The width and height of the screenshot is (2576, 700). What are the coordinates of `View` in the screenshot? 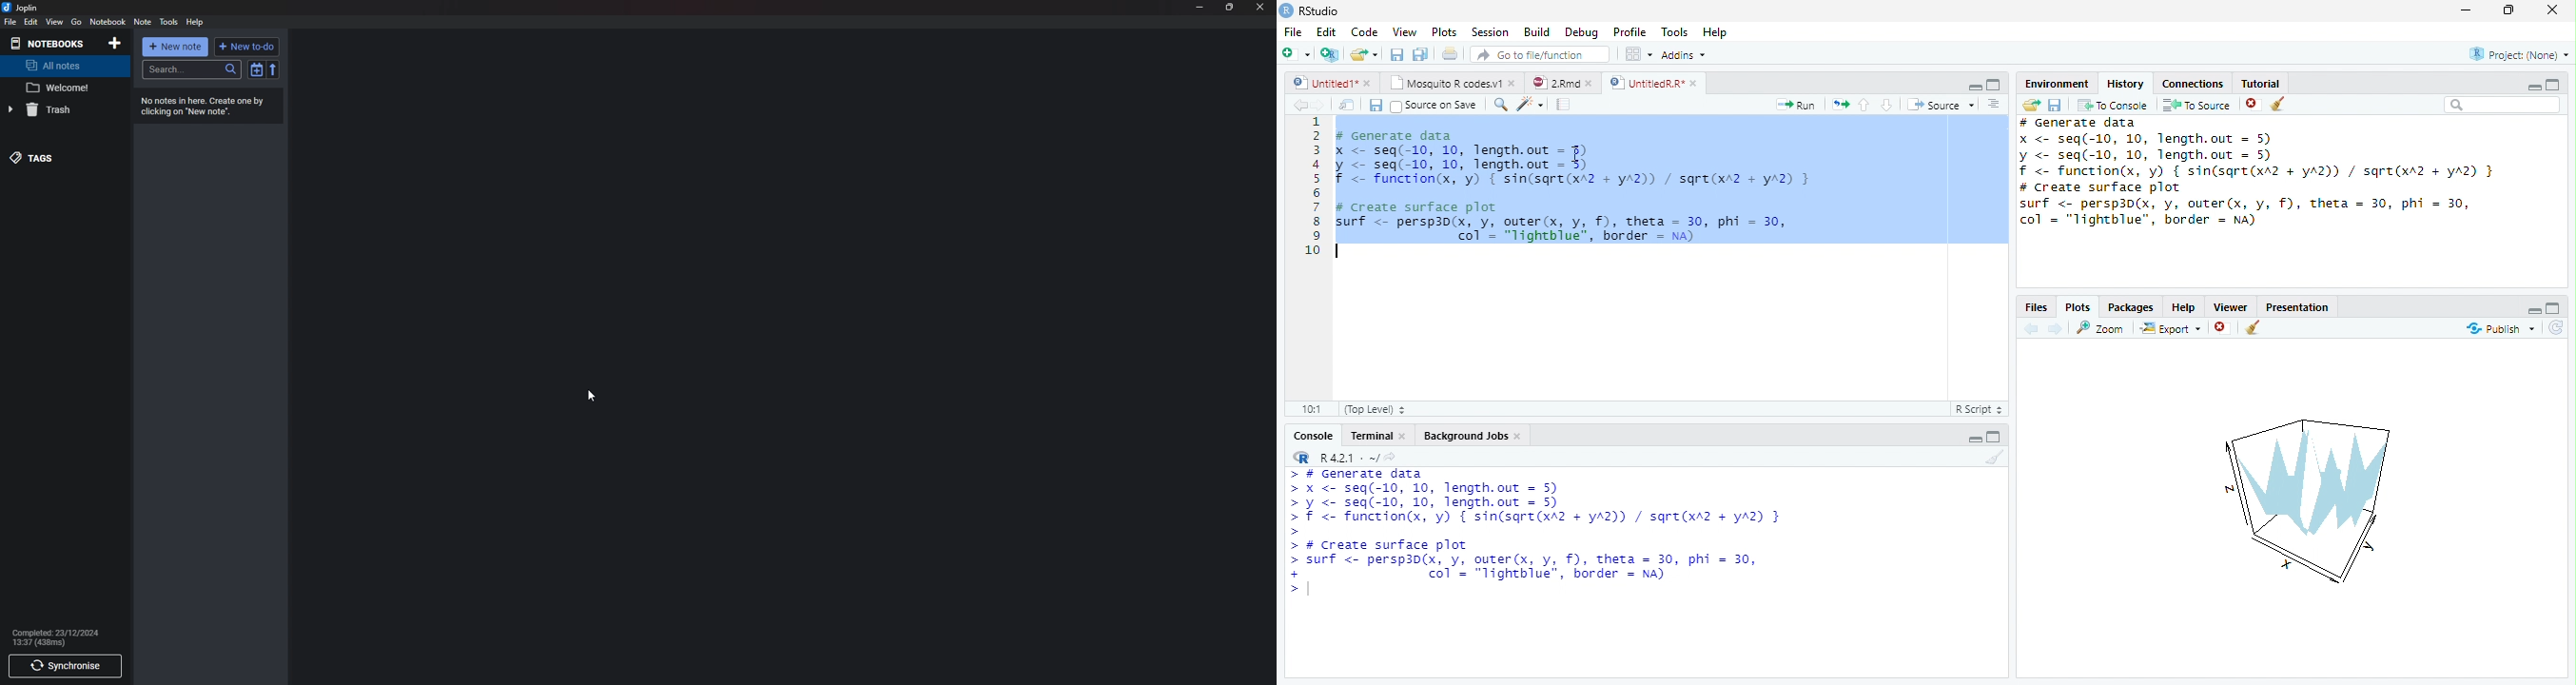 It's located at (55, 22).